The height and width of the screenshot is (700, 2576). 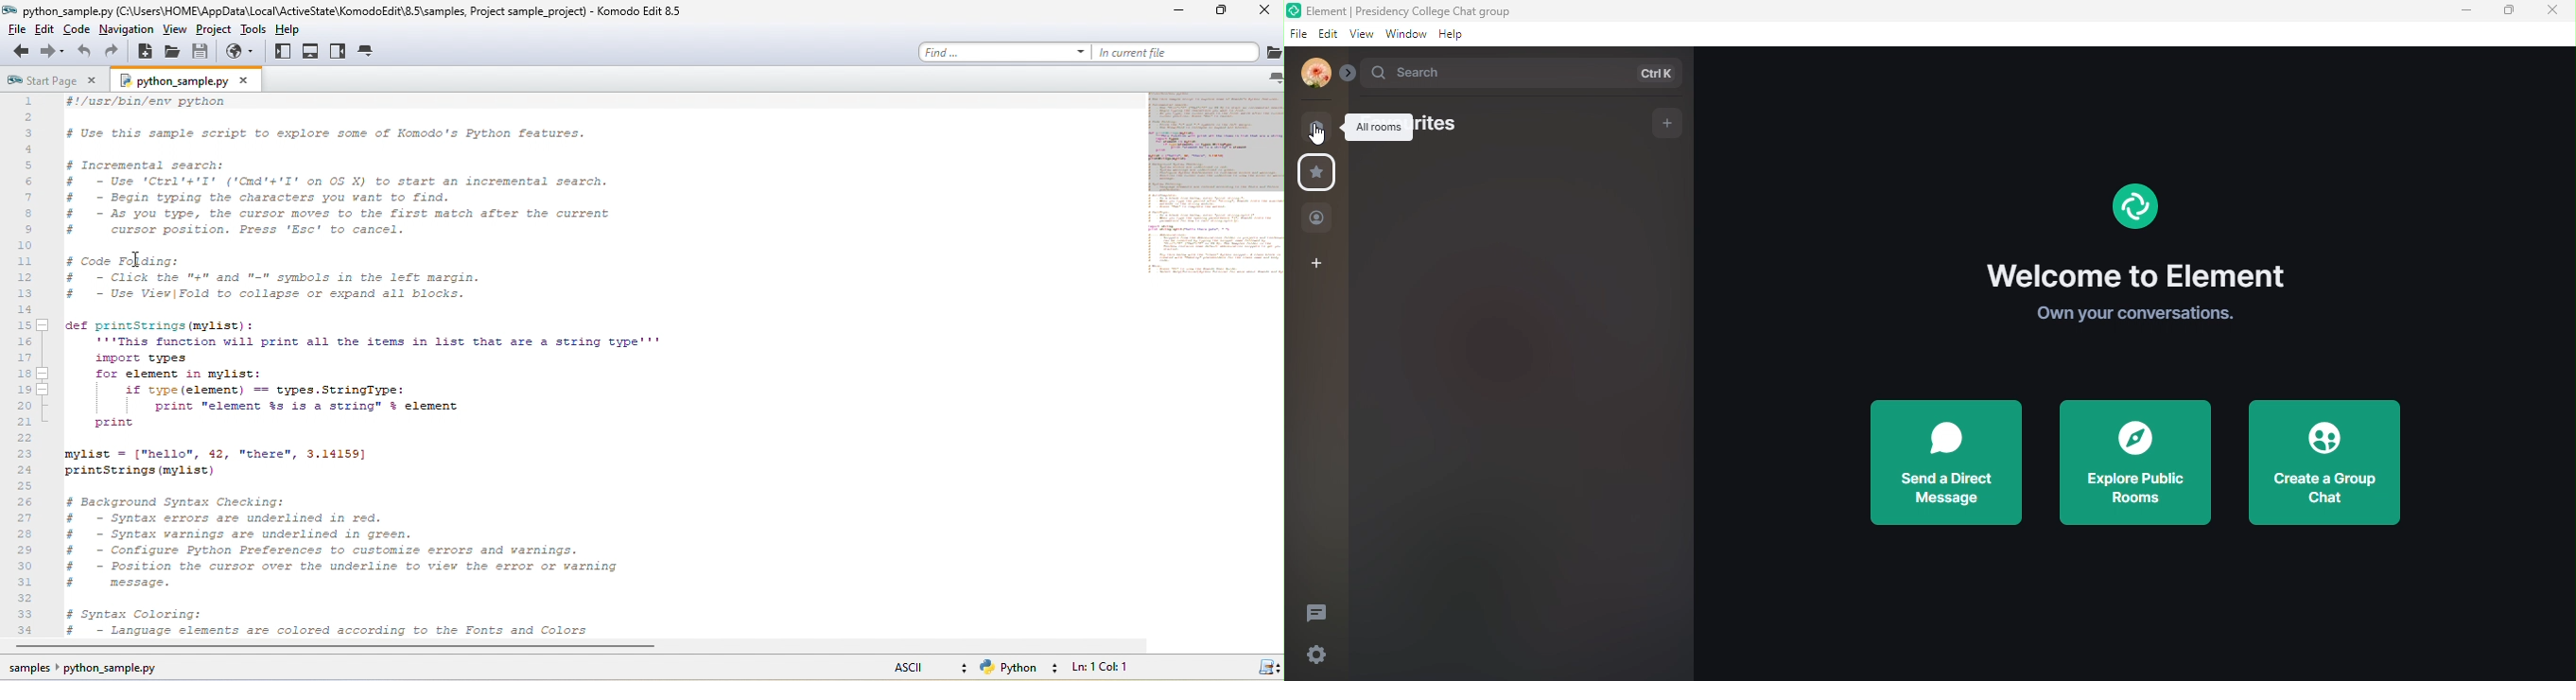 What do you see at coordinates (1444, 127) in the screenshot?
I see `favorites` at bounding box center [1444, 127].